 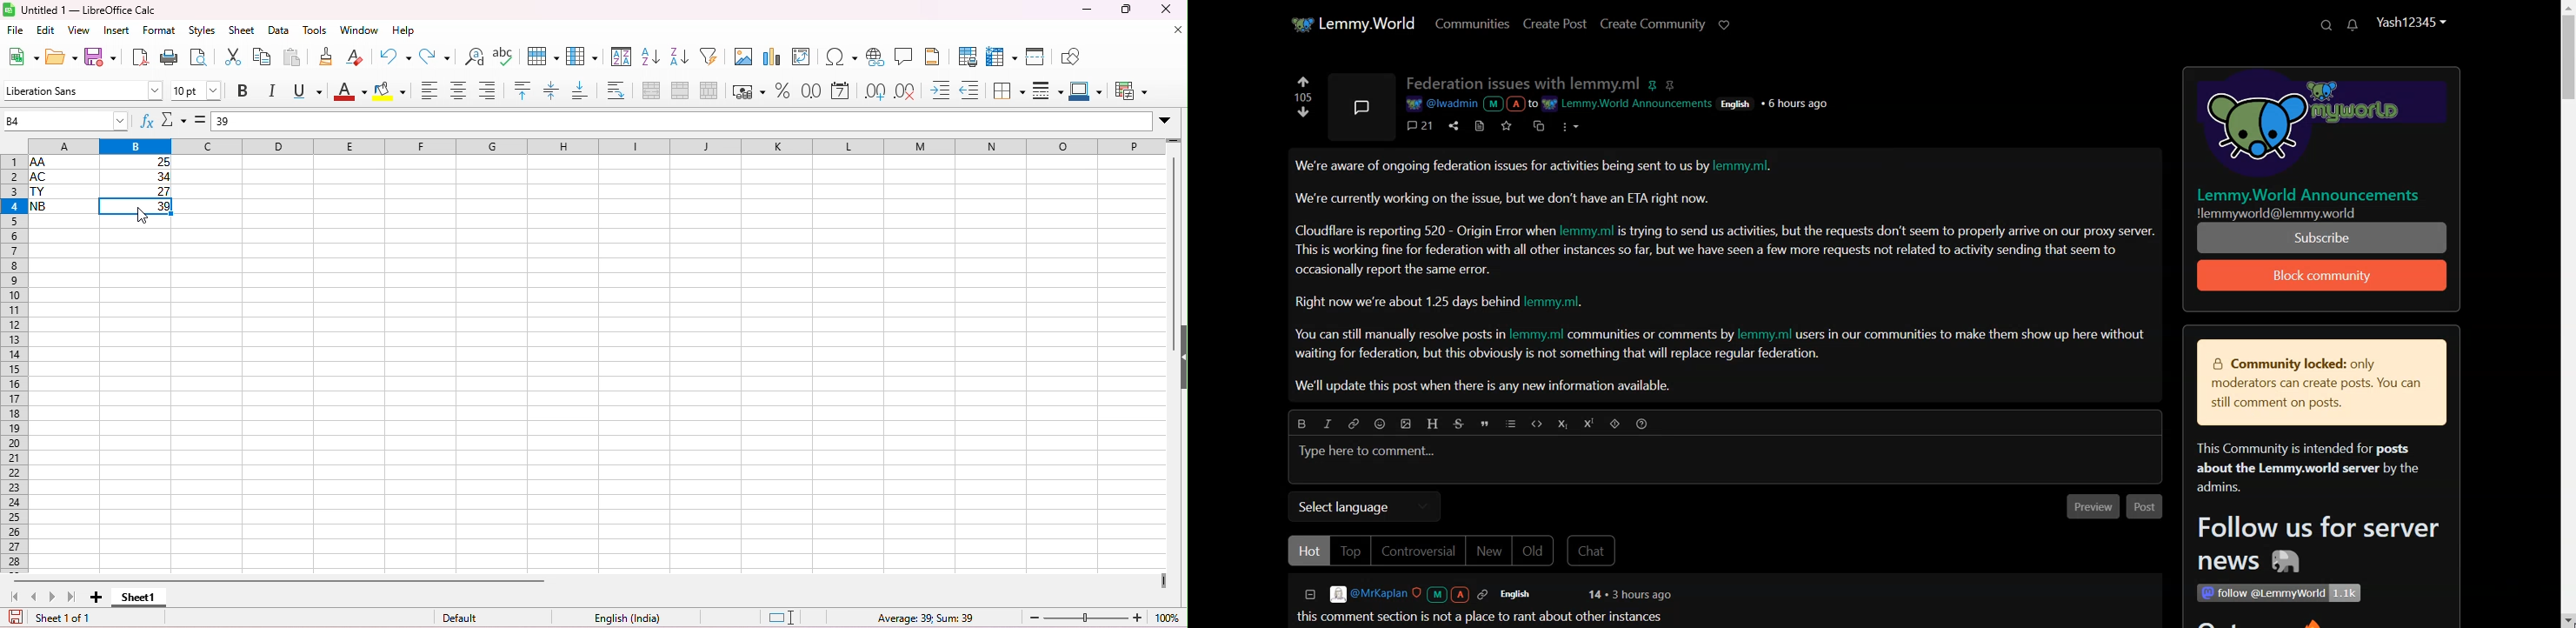 What do you see at coordinates (544, 56) in the screenshot?
I see `row` at bounding box center [544, 56].